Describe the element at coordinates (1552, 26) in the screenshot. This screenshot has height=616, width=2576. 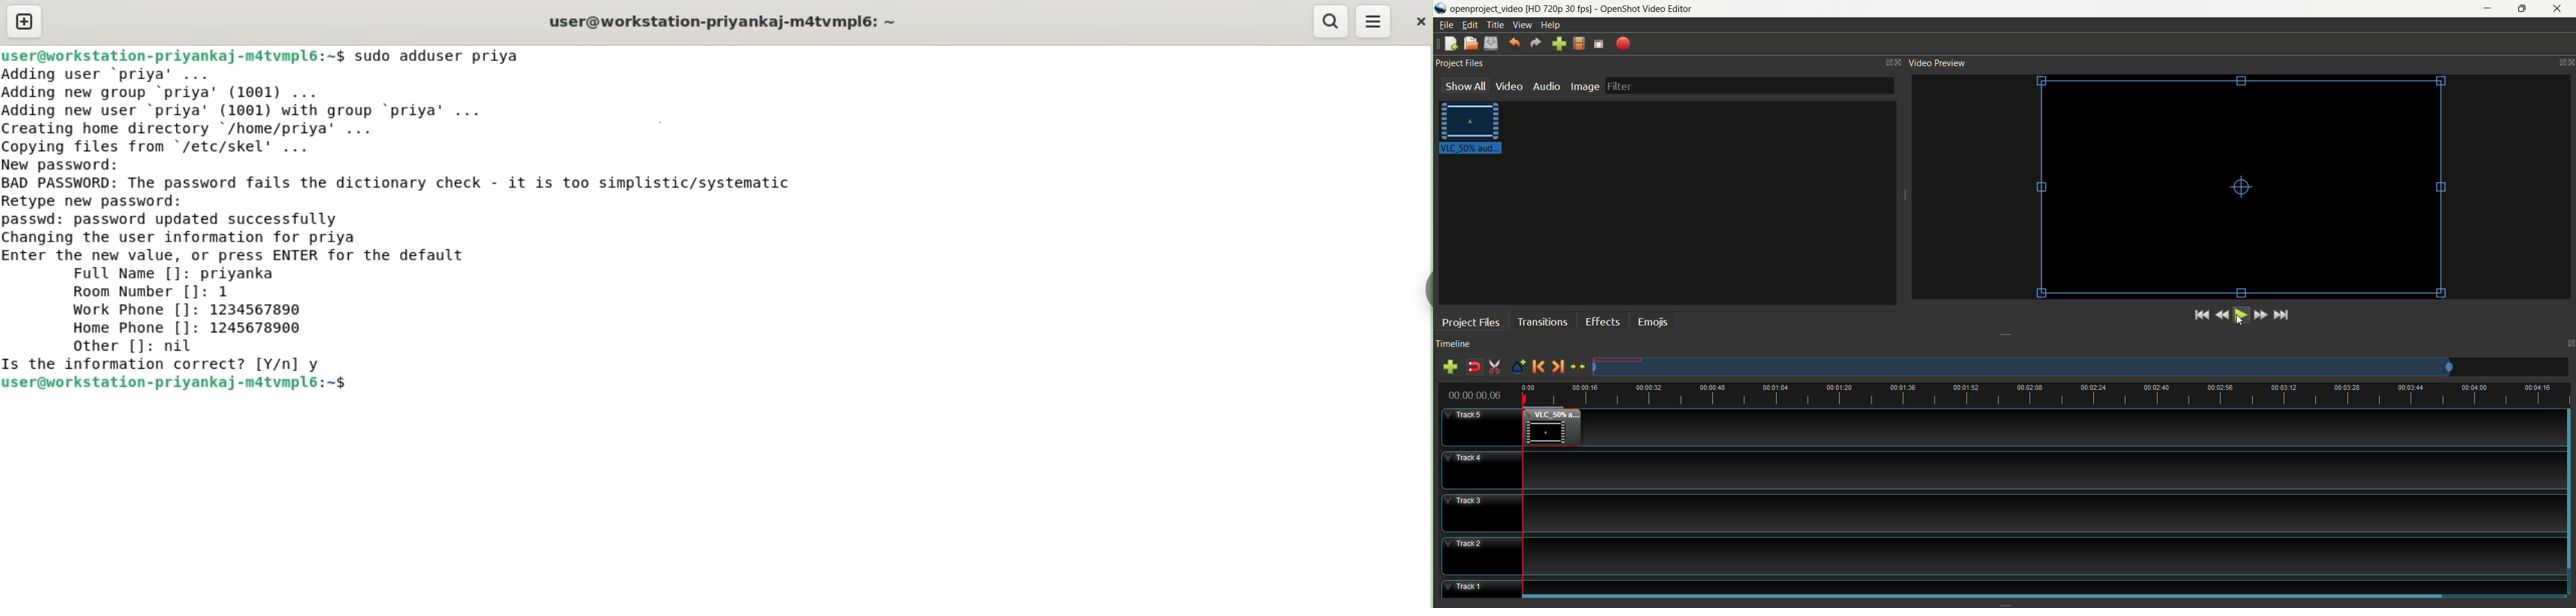
I see `help` at that location.